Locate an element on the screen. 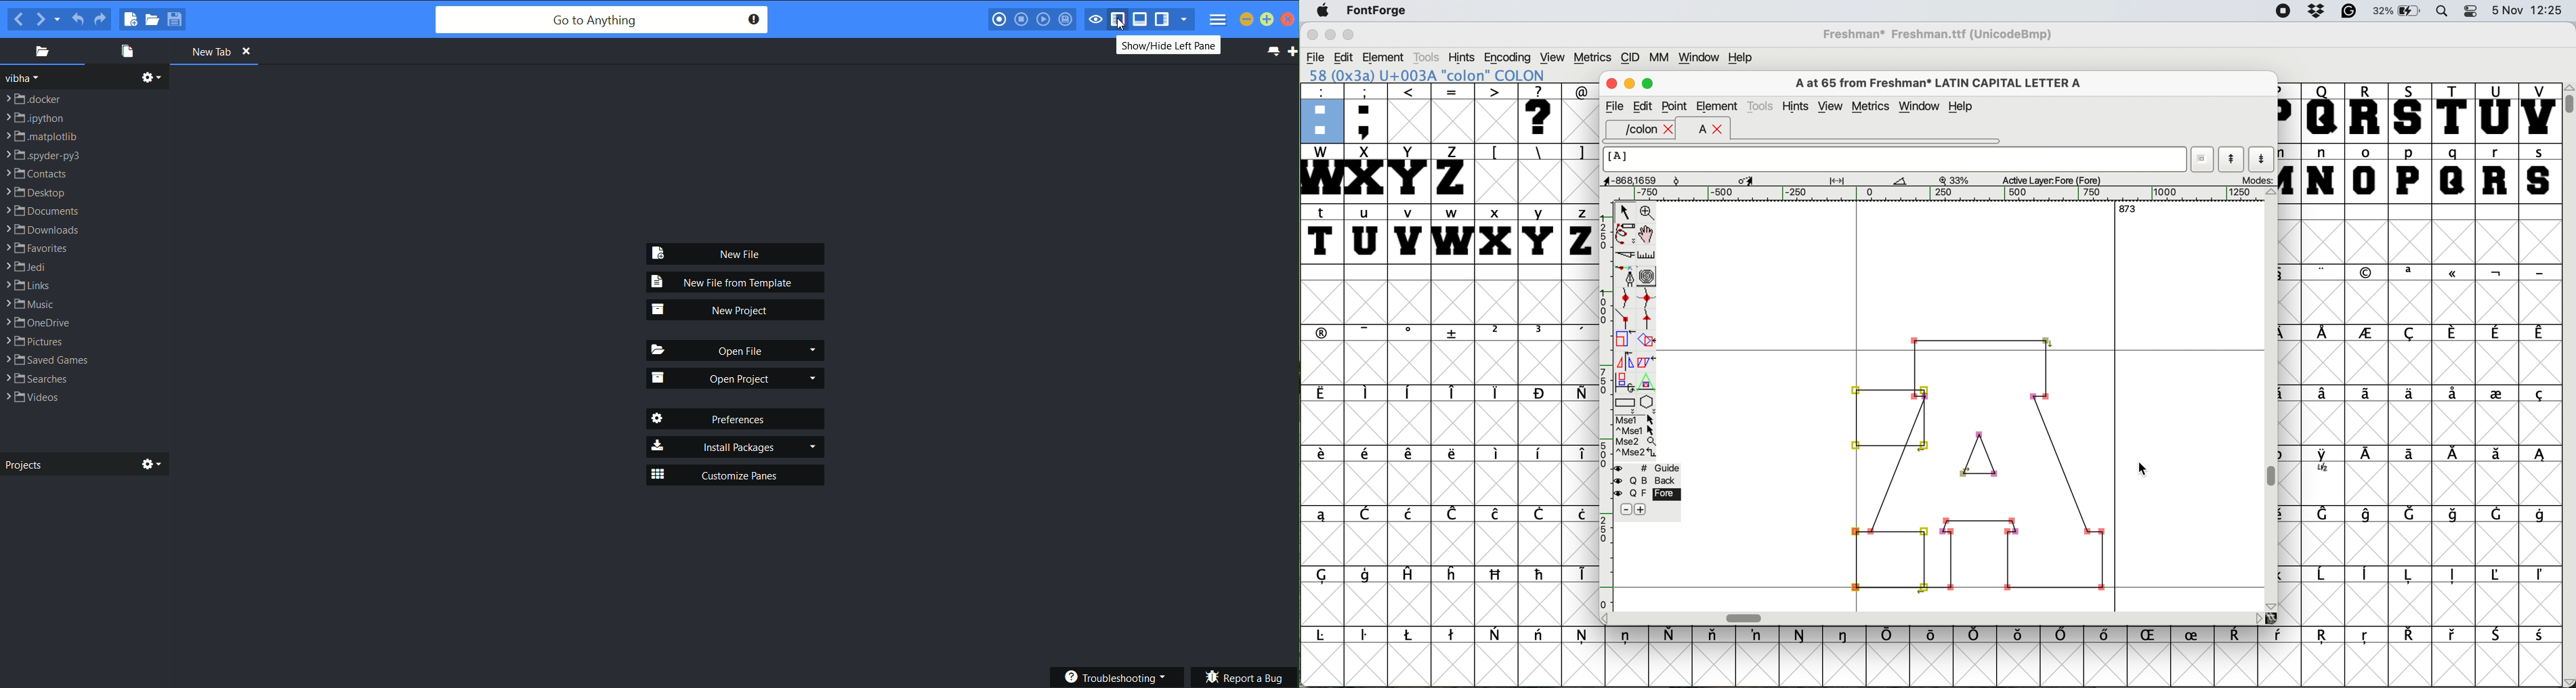 The image size is (2576, 700). \ is located at coordinates (1539, 152).